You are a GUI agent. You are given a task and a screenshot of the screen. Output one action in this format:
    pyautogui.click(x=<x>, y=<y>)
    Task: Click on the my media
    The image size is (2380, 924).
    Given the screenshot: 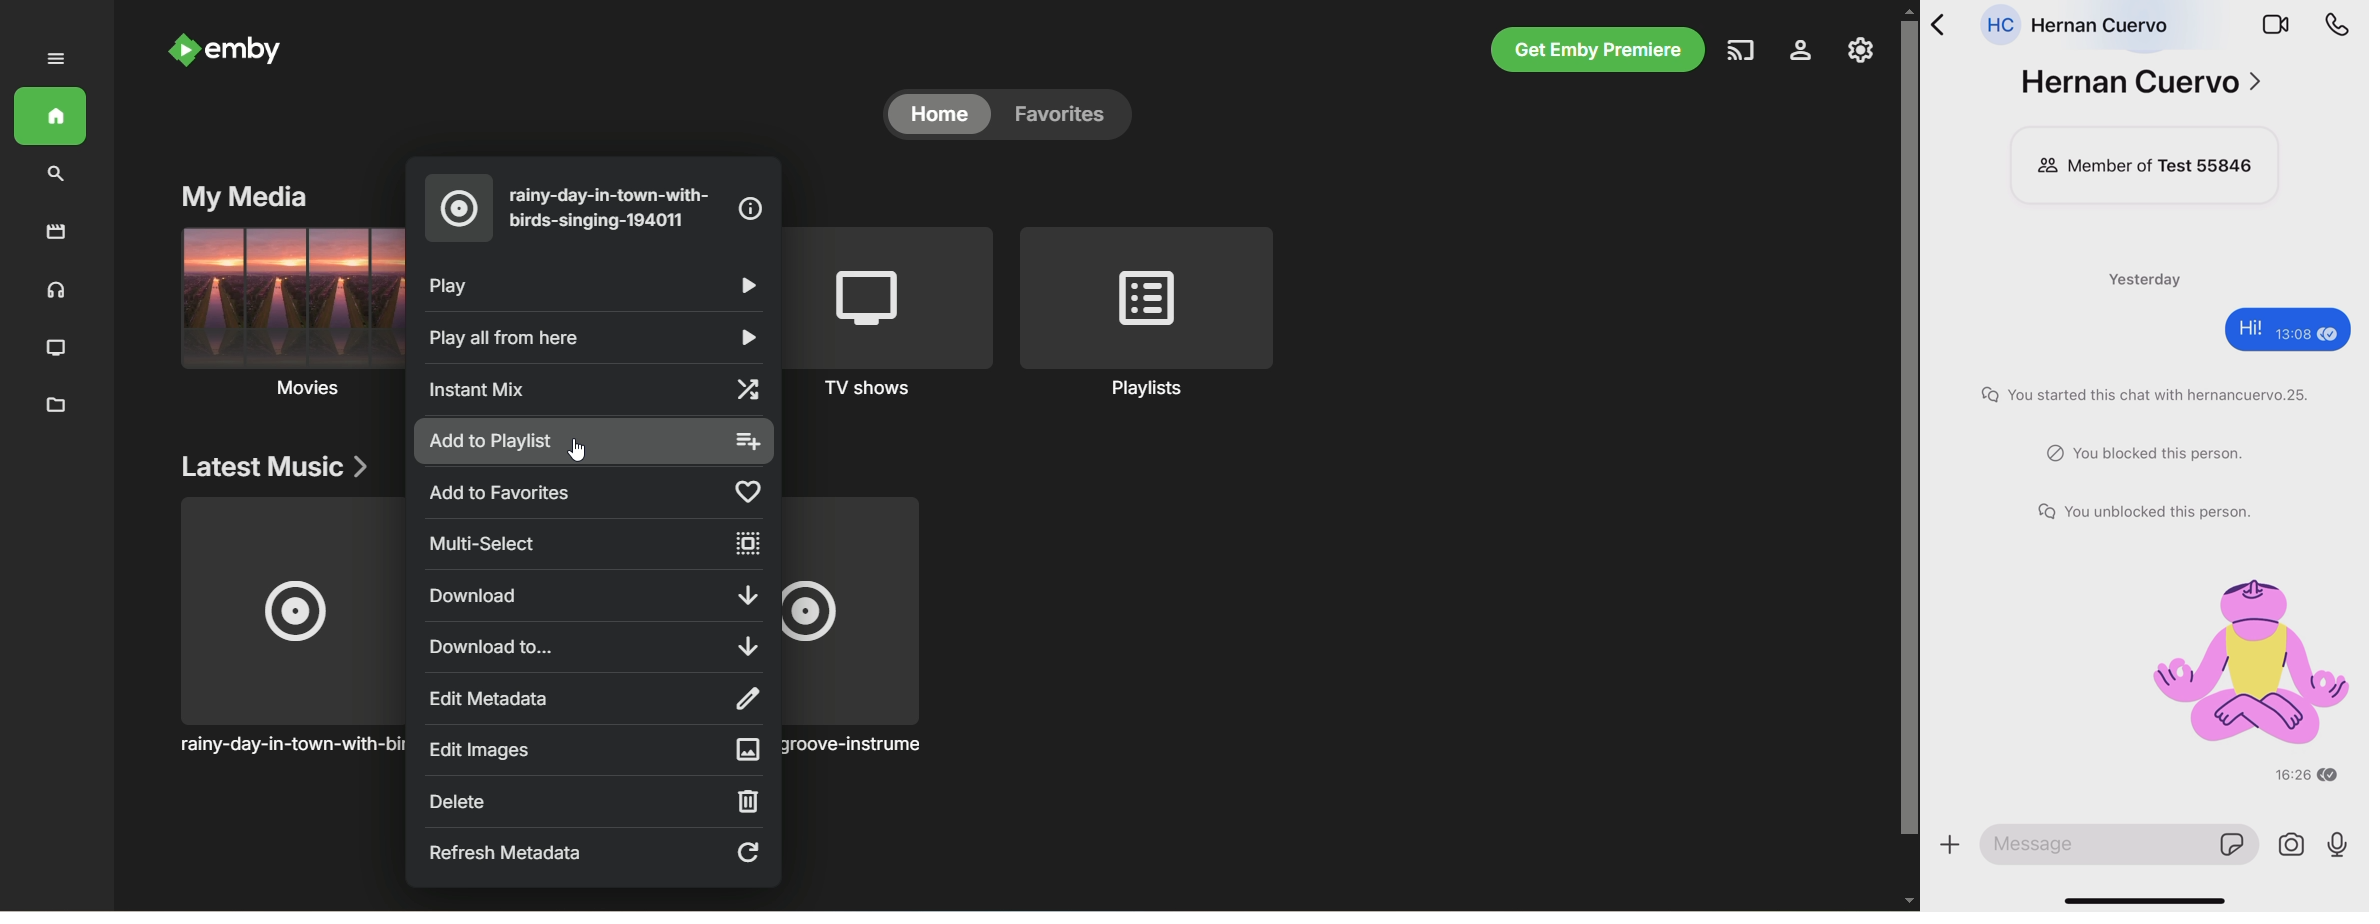 What is the action you would take?
    pyautogui.click(x=243, y=198)
    